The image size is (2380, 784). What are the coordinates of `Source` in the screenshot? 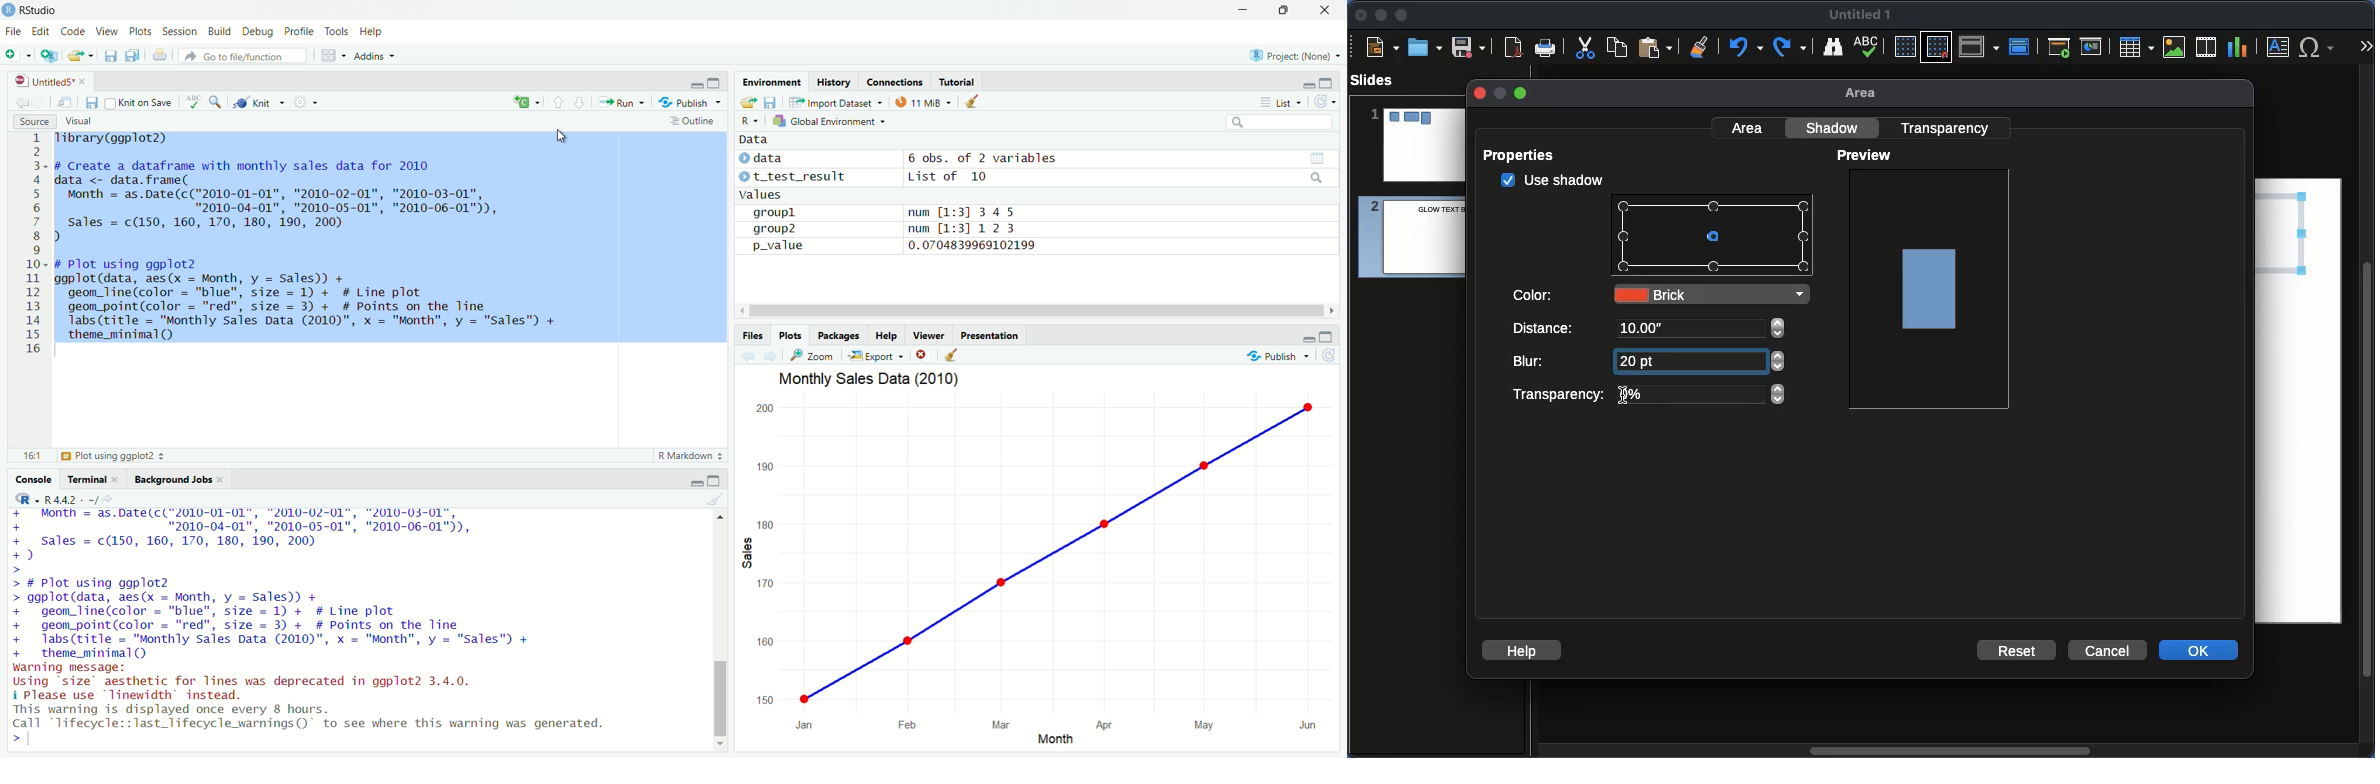 It's located at (34, 122).